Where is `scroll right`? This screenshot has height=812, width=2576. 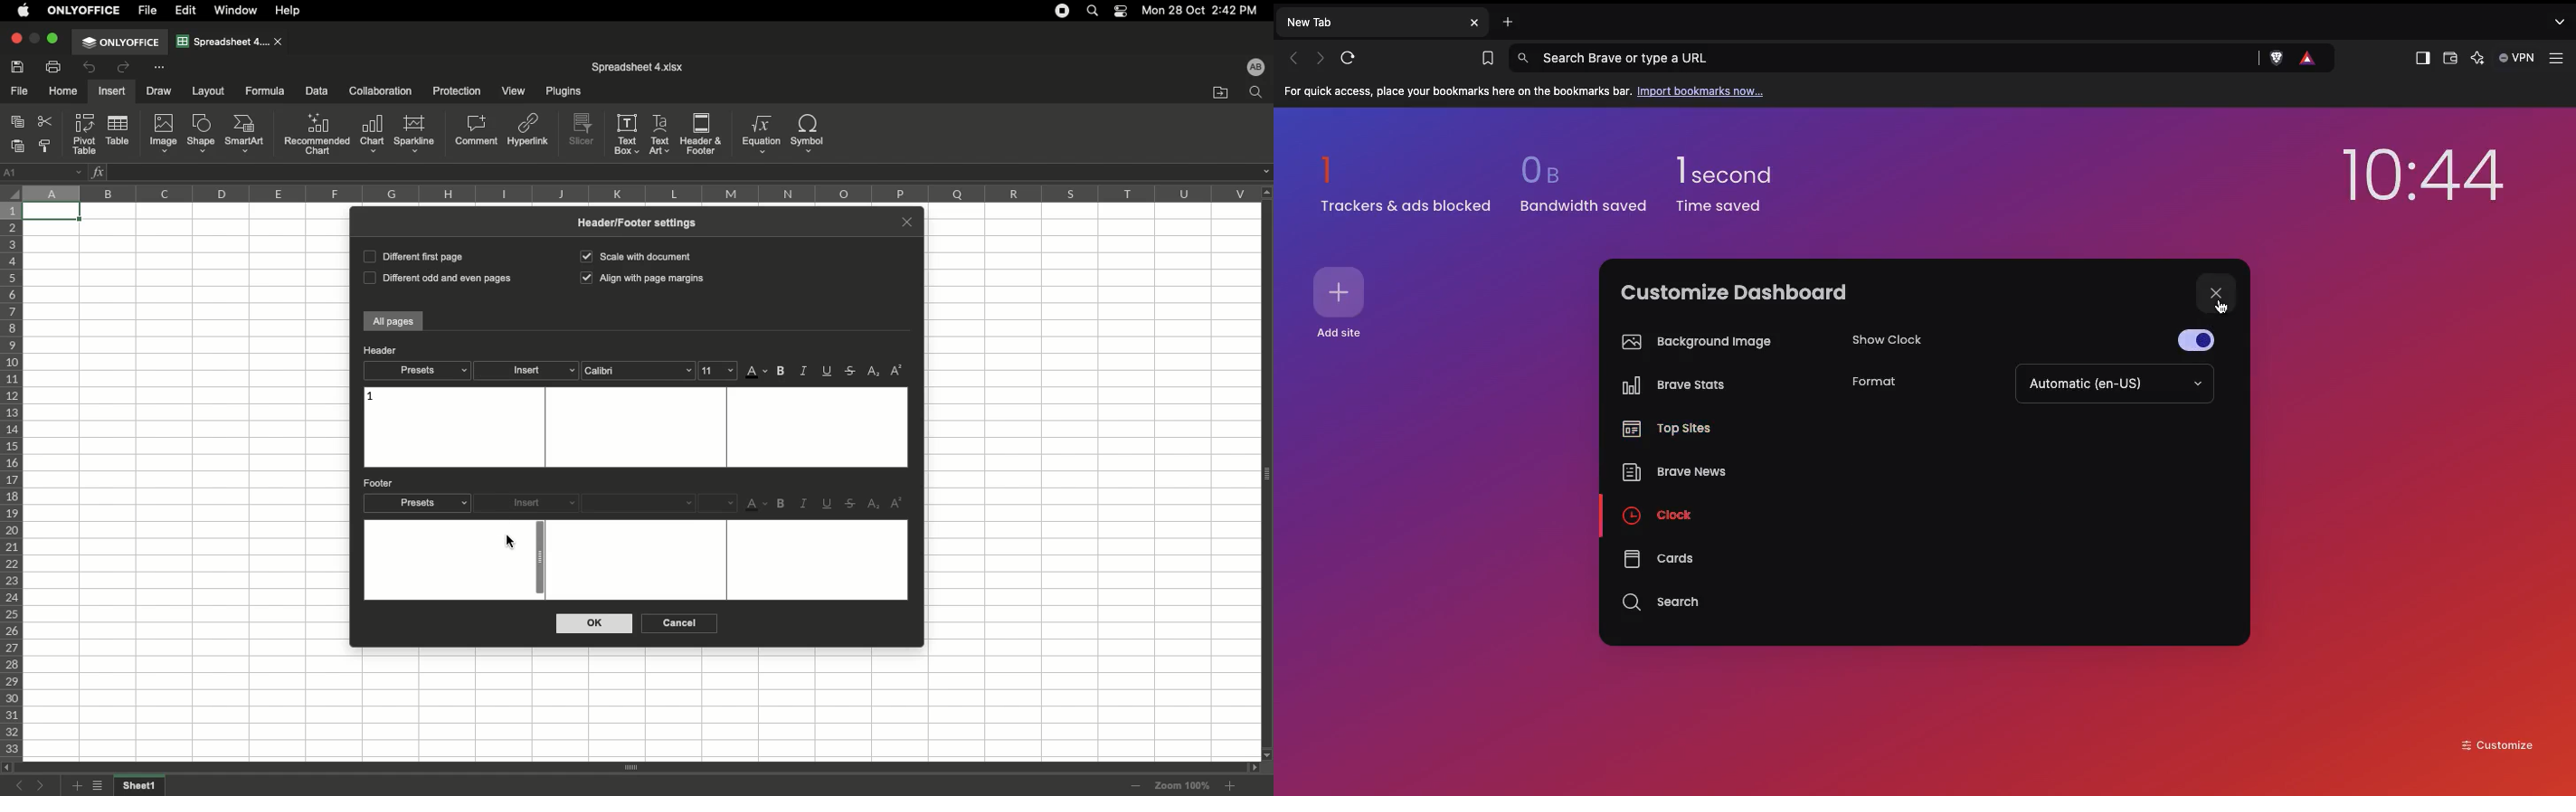 scroll right is located at coordinates (1251, 768).